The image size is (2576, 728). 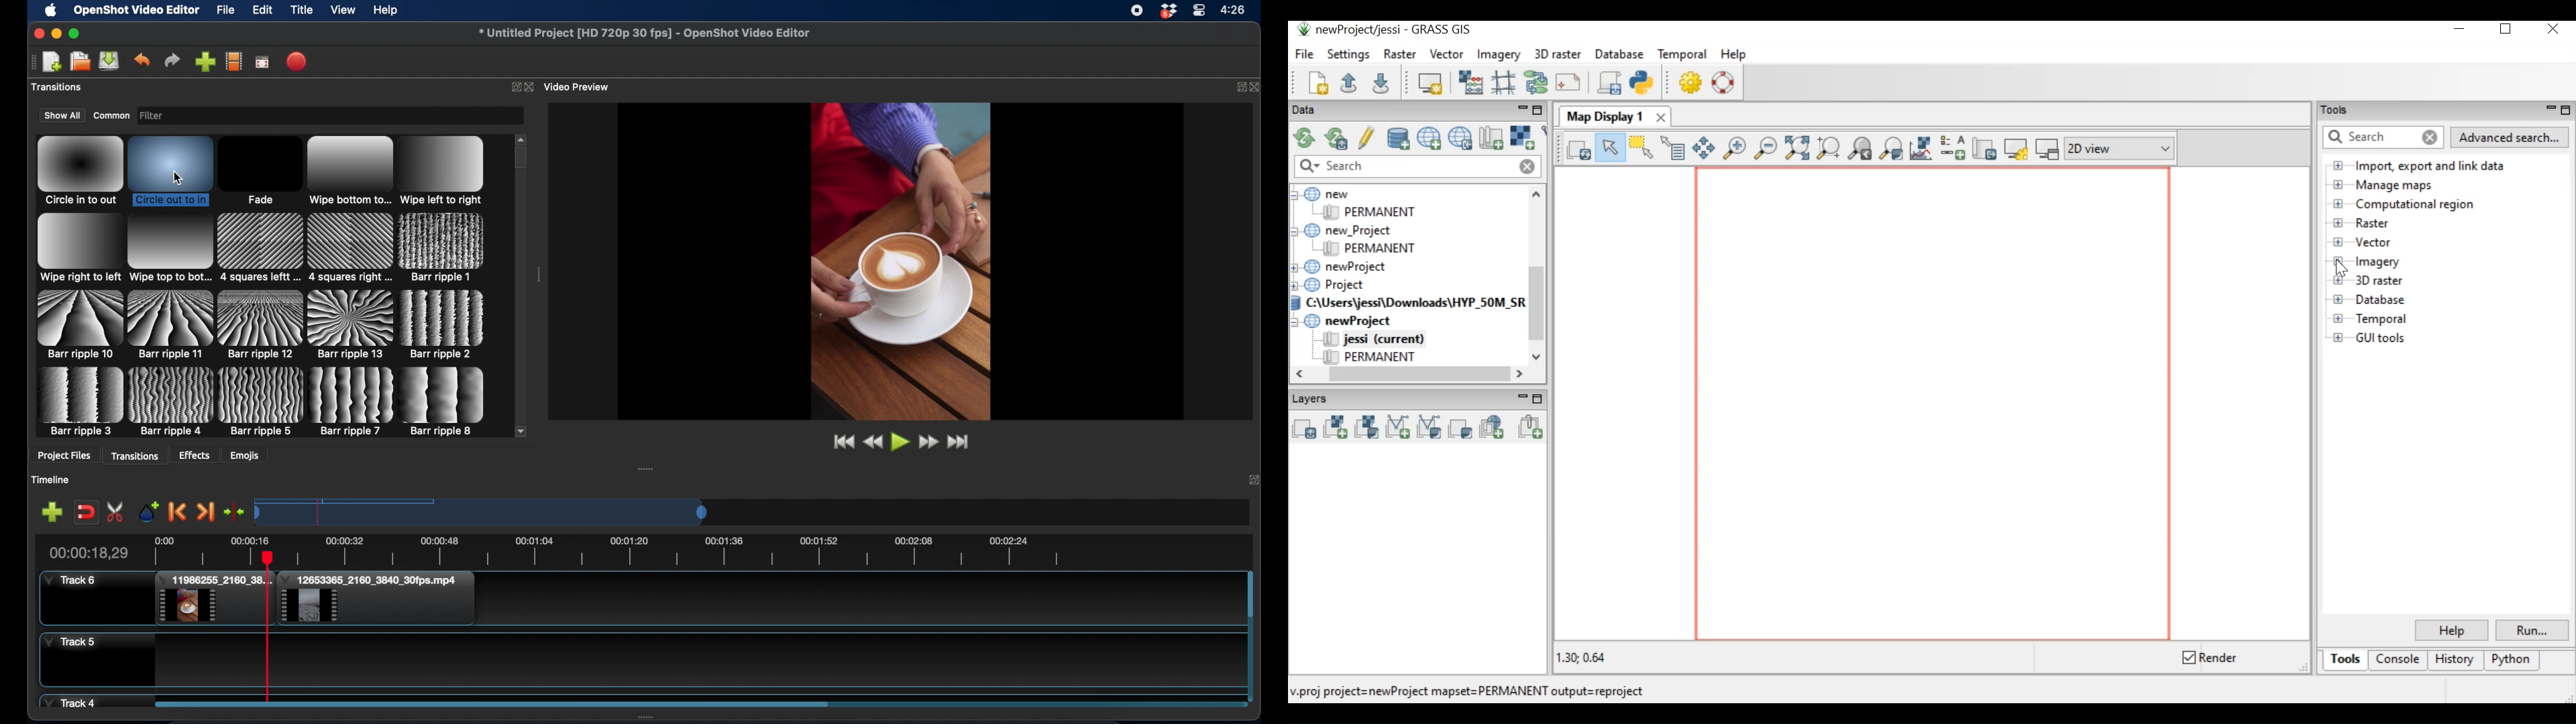 I want to click on expand, so click(x=1238, y=86).